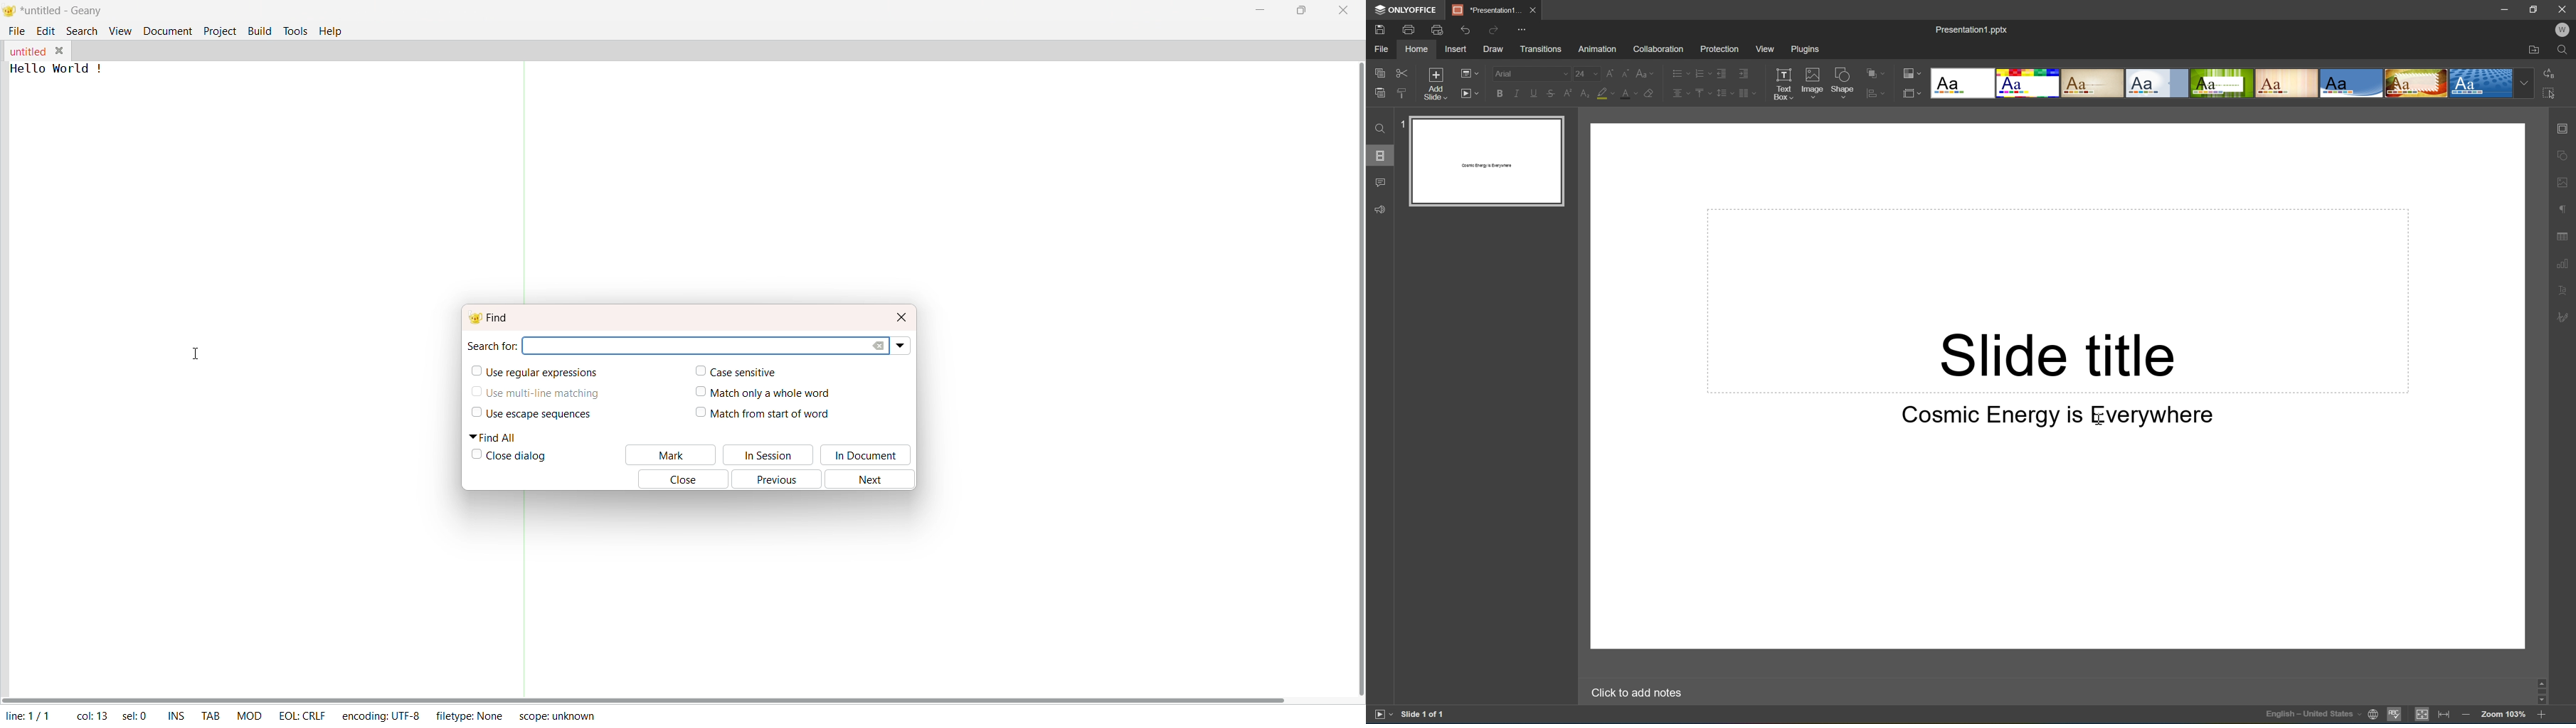  Describe the element at coordinates (1646, 70) in the screenshot. I see `Change case` at that location.